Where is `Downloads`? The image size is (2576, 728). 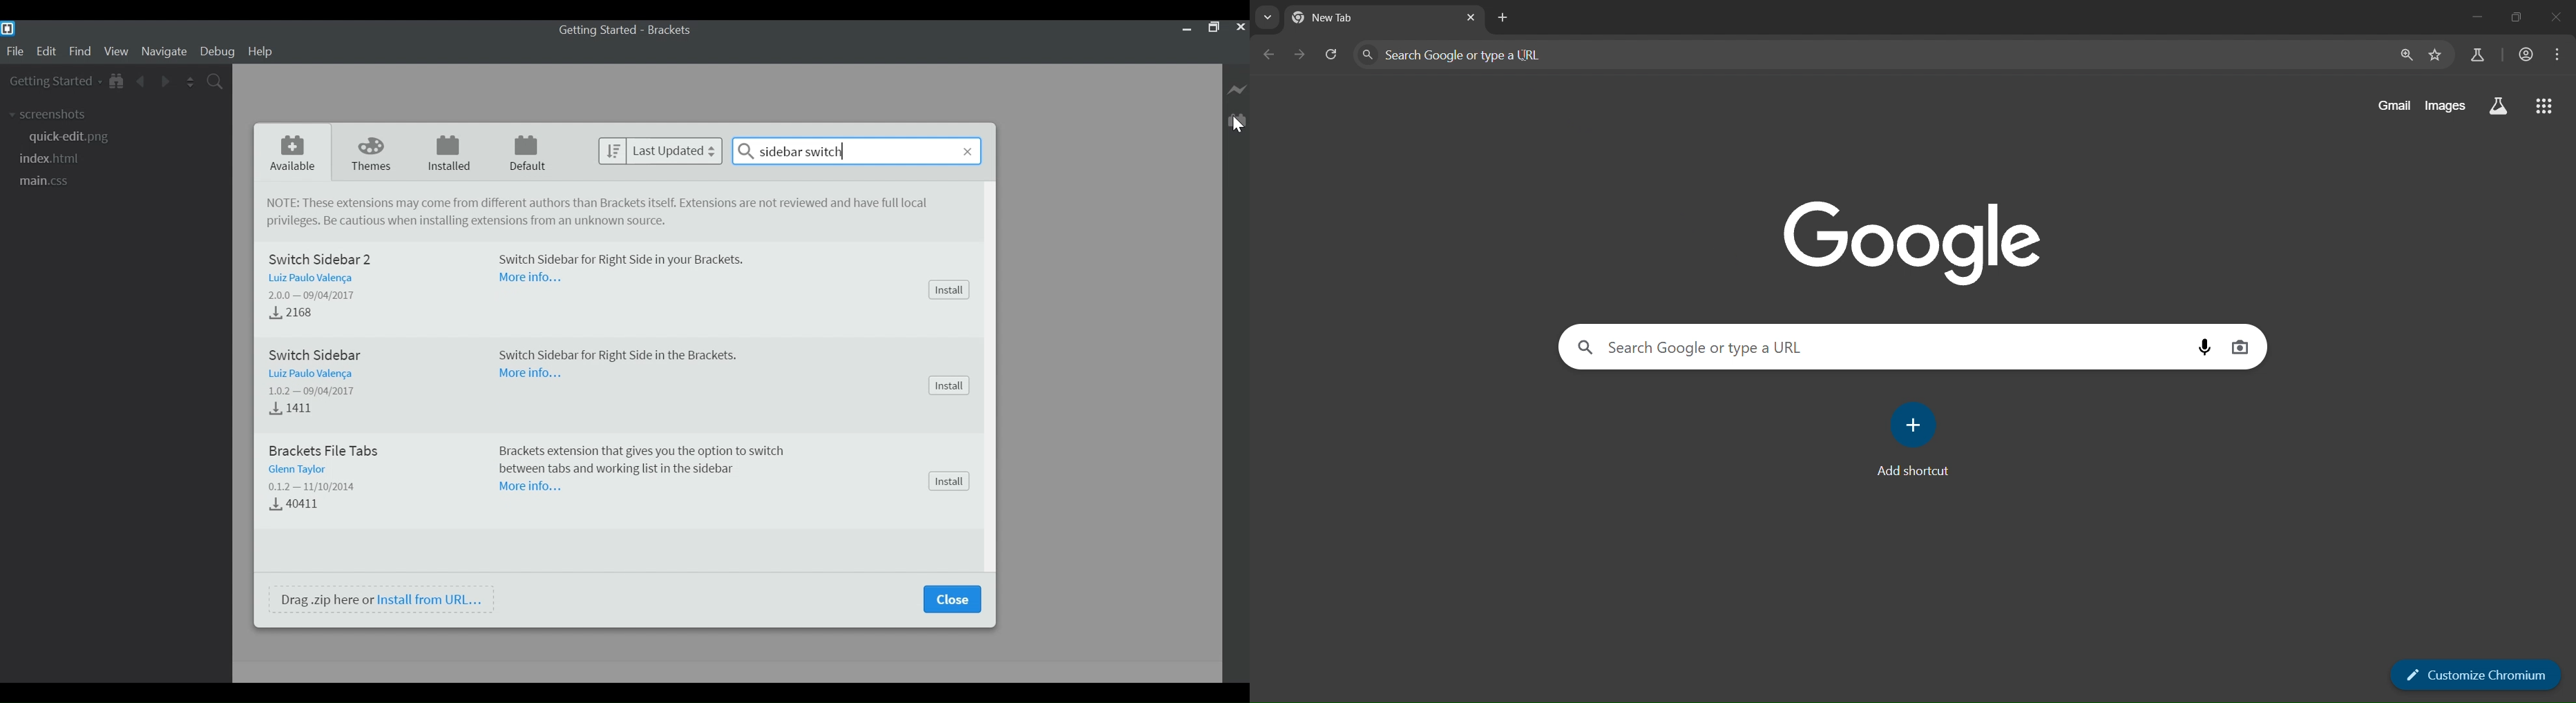
Downloads is located at coordinates (294, 409).